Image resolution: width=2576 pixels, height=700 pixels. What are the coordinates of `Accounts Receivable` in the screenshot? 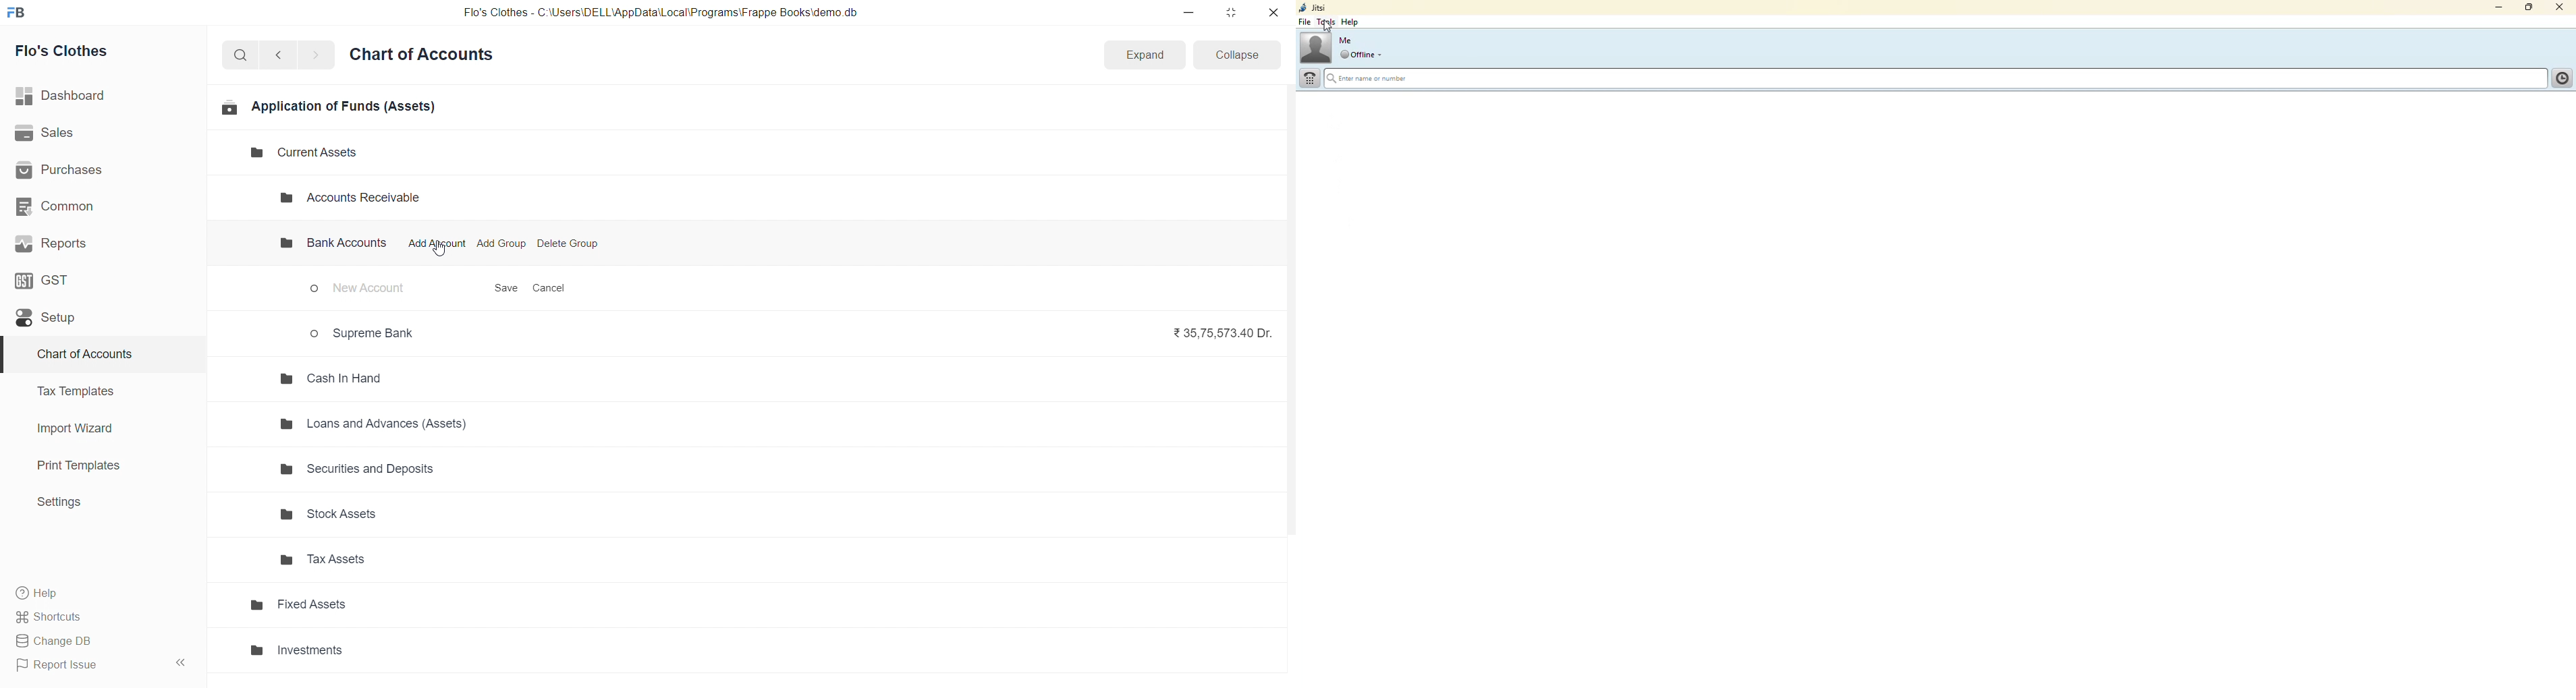 It's located at (362, 198).